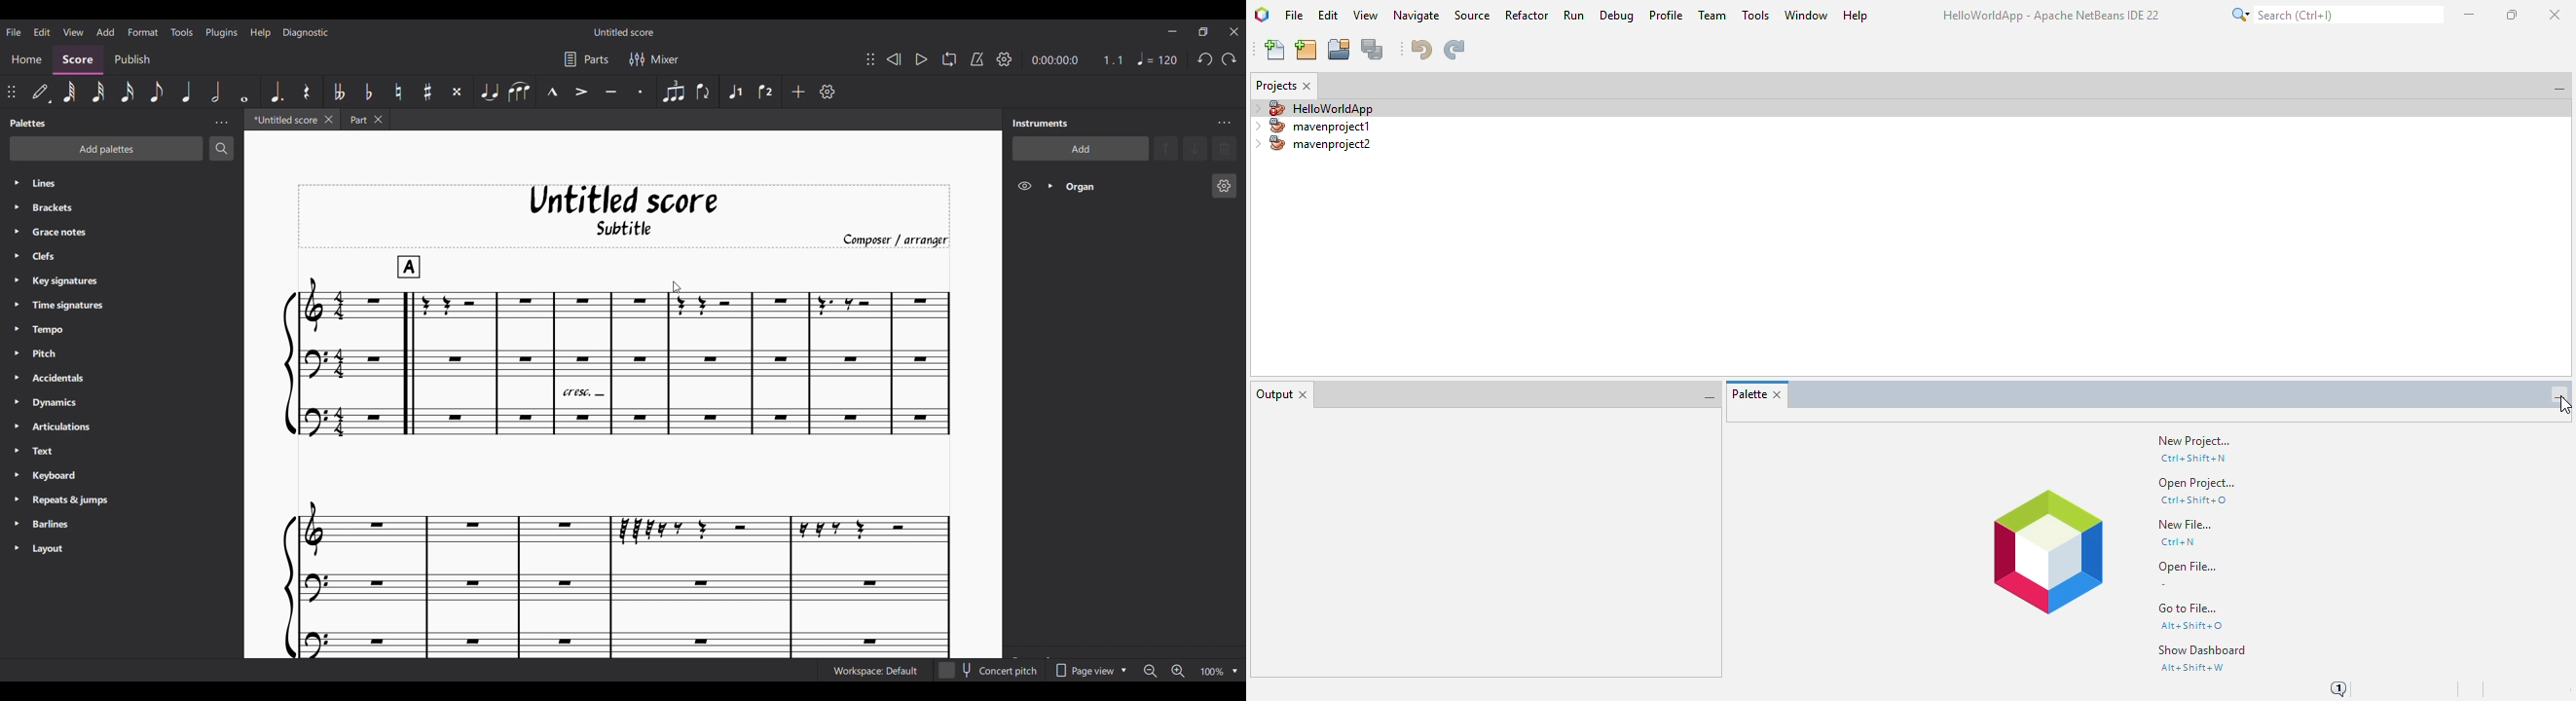  Describe the element at coordinates (276, 91) in the screenshot. I see `Augmentation dot` at that location.